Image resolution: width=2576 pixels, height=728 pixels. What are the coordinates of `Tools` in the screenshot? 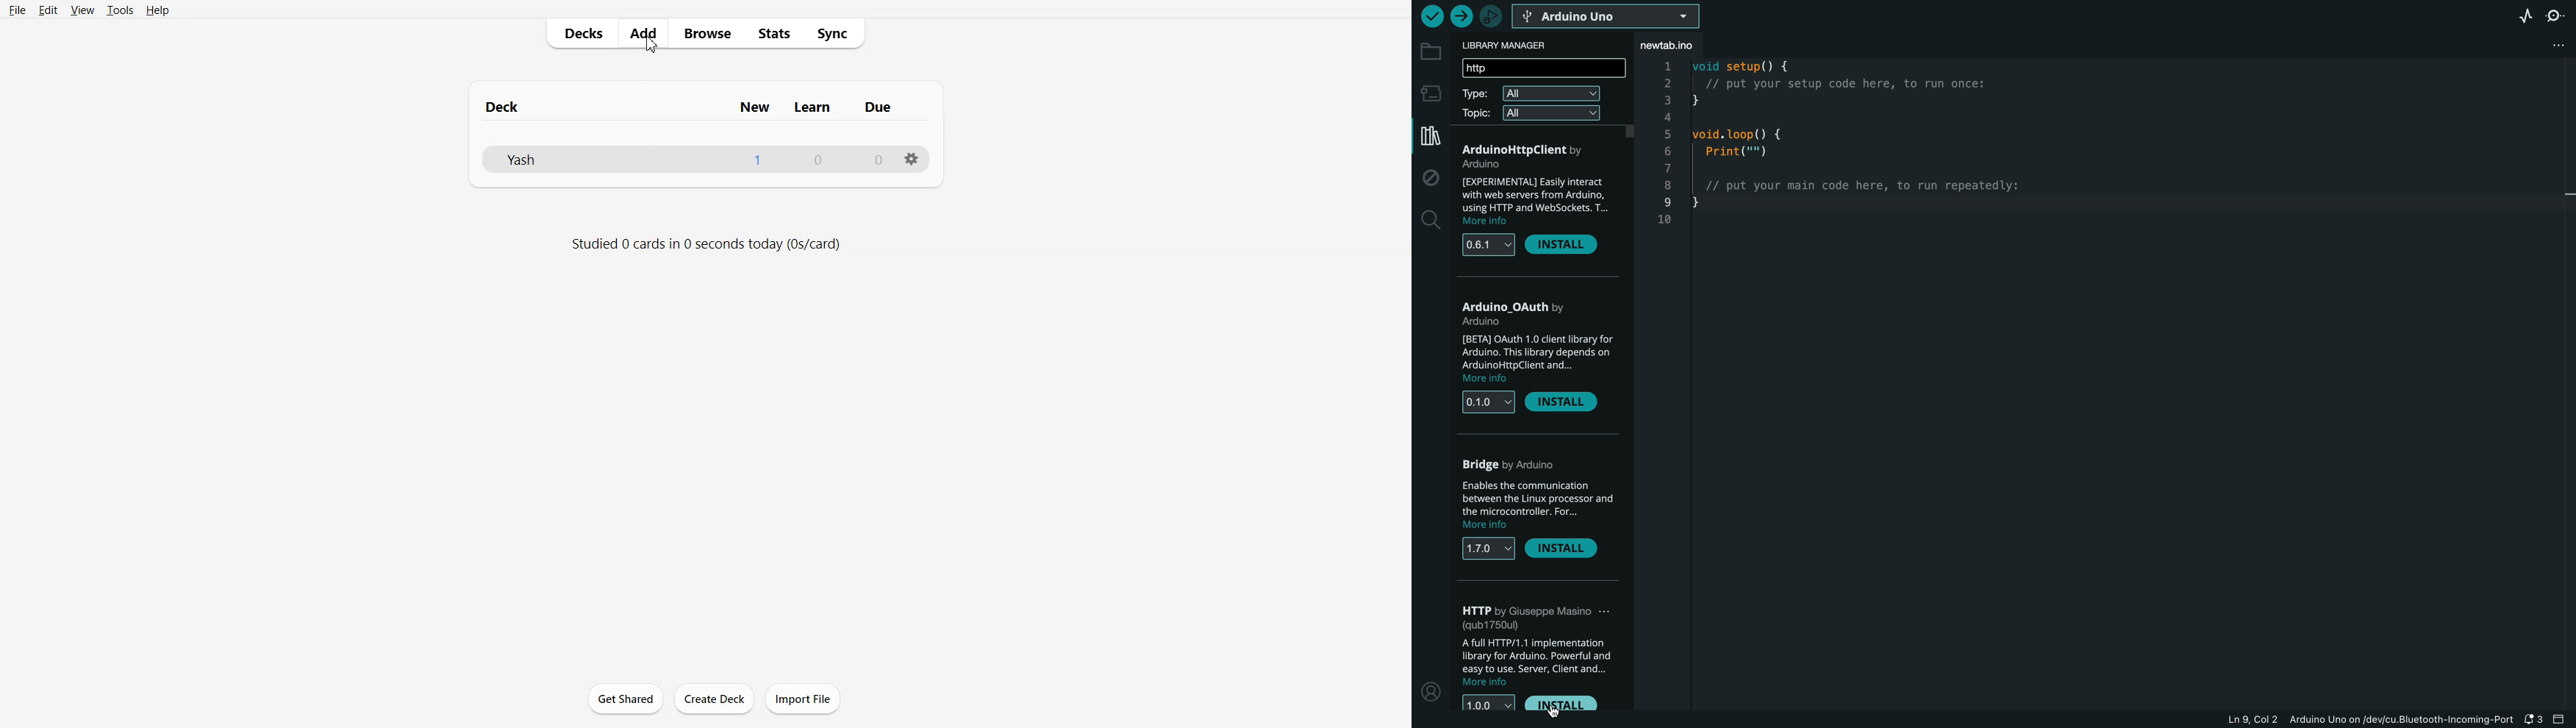 It's located at (119, 11).